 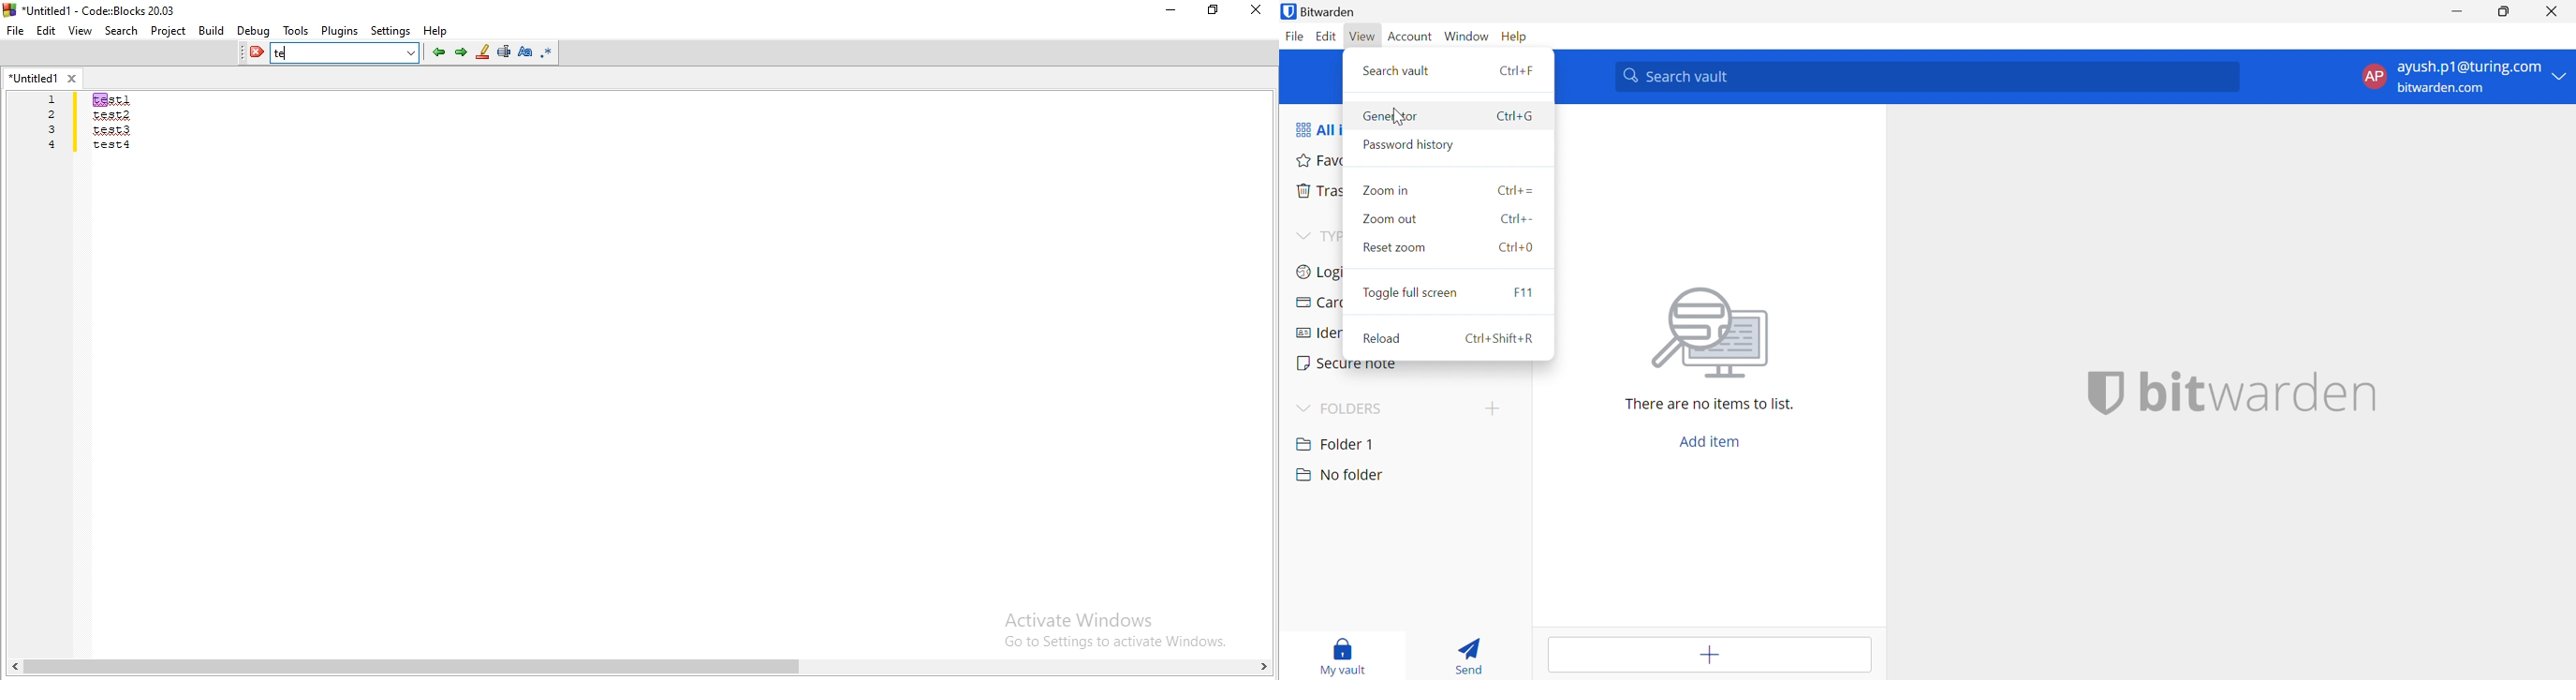 I want to click on te, so click(x=291, y=53).